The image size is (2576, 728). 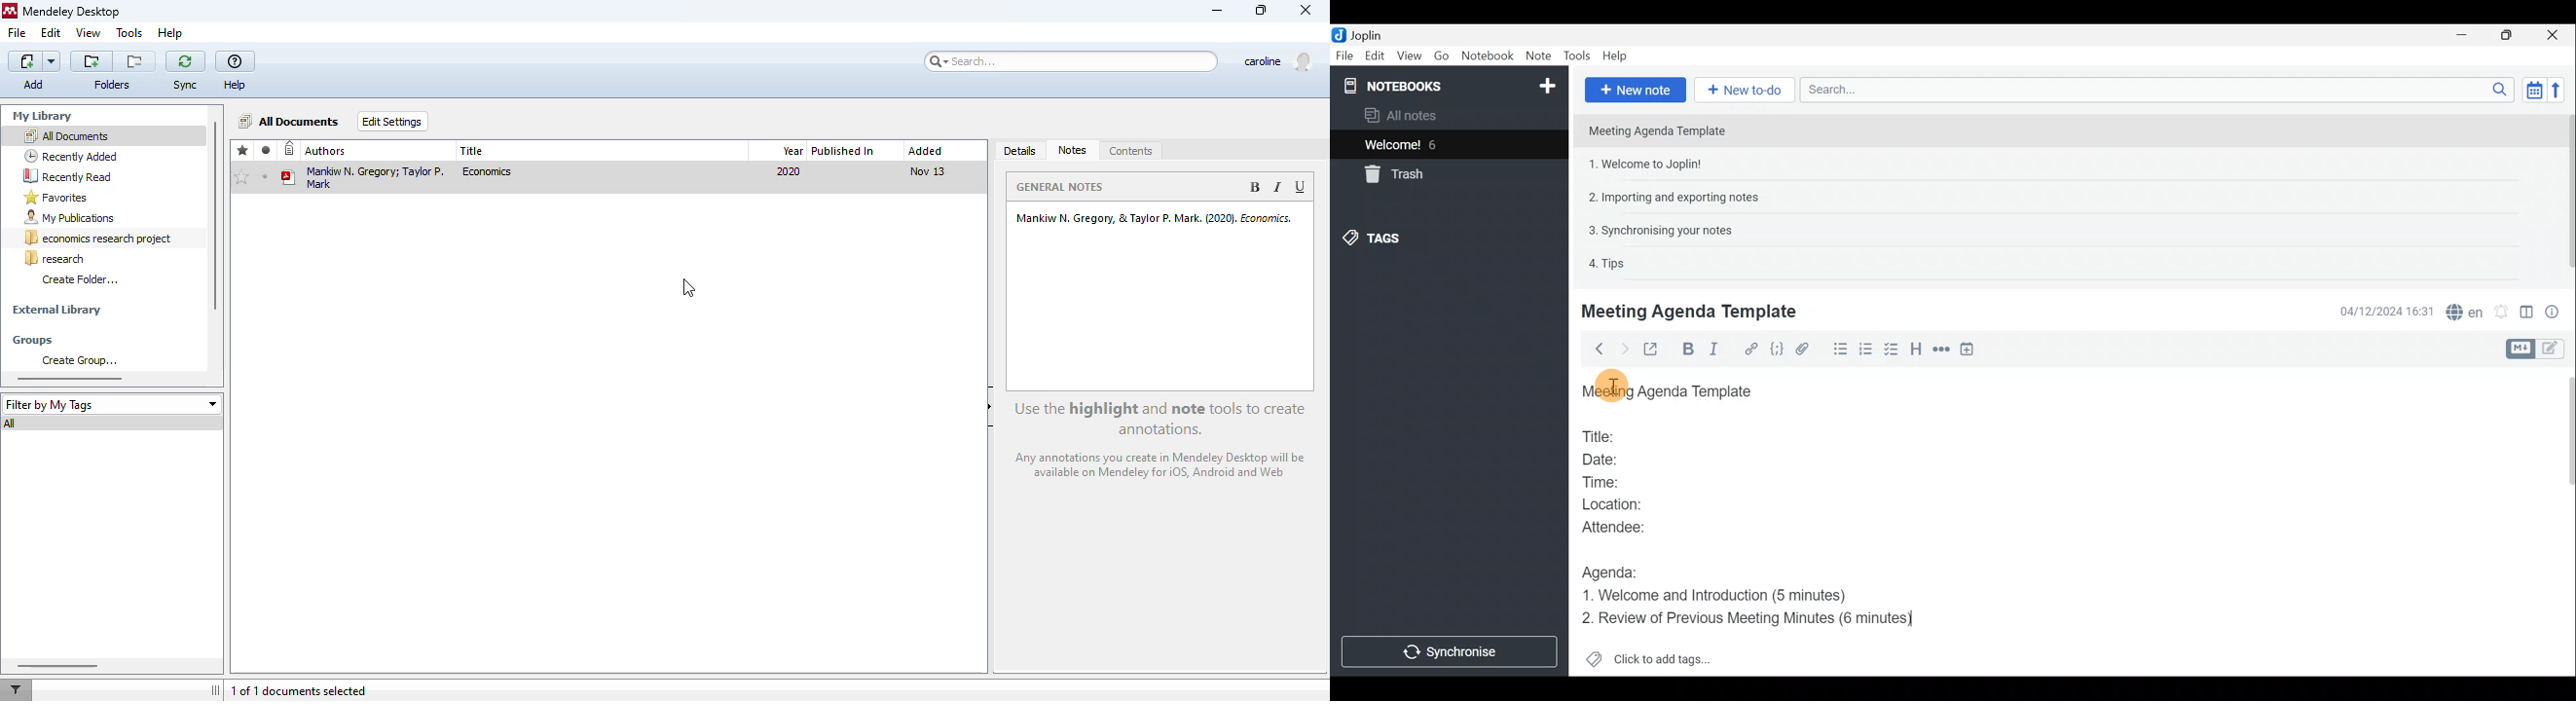 I want to click on Trash, so click(x=1392, y=174).